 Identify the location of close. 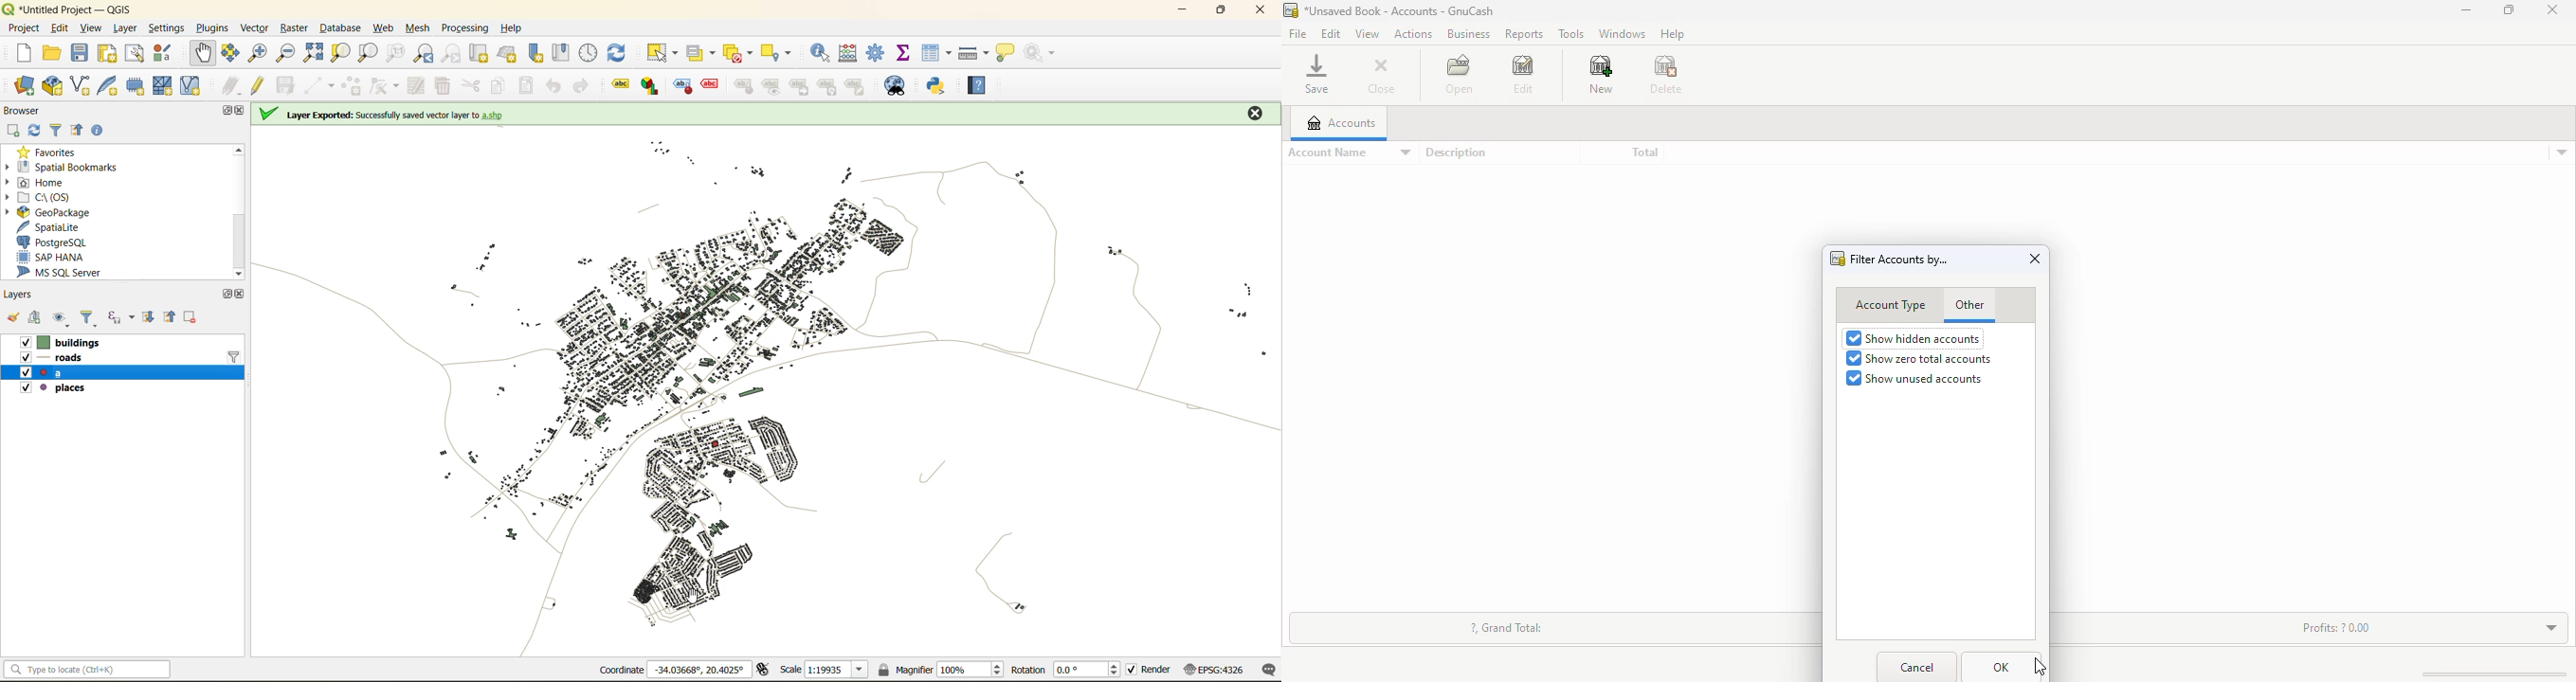
(1255, 110).